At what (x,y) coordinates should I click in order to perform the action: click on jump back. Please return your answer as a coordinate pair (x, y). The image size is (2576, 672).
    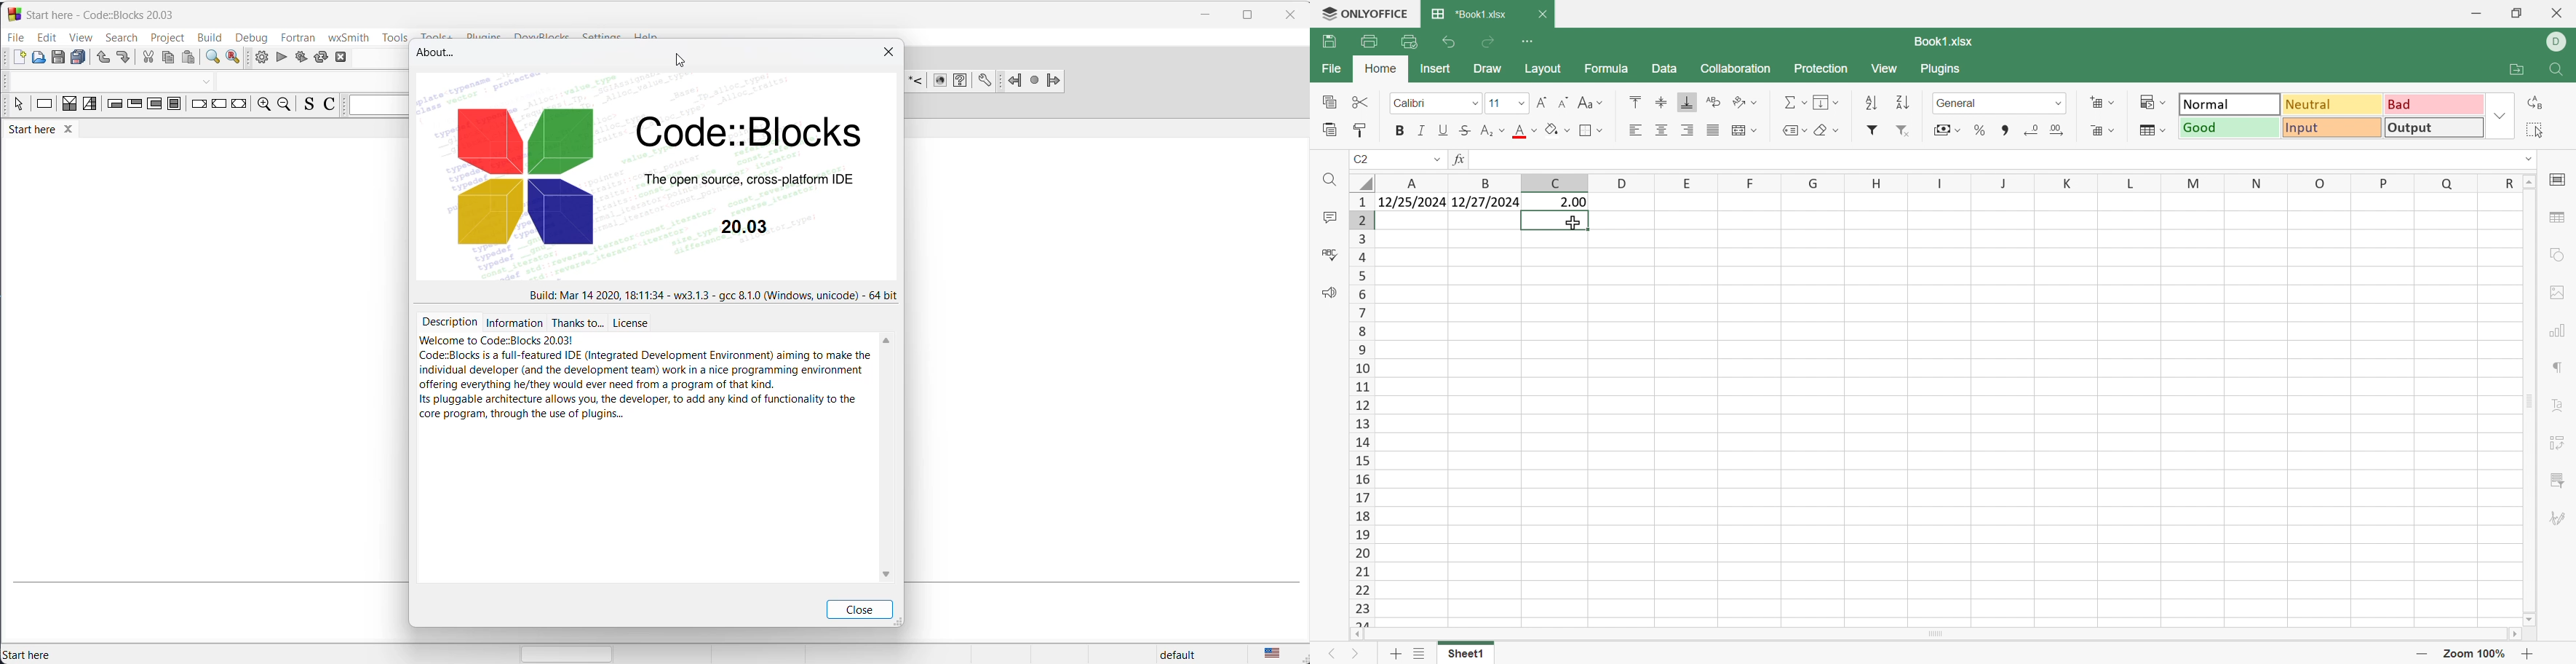
    Looking at the image, I should click on (1017, 79).